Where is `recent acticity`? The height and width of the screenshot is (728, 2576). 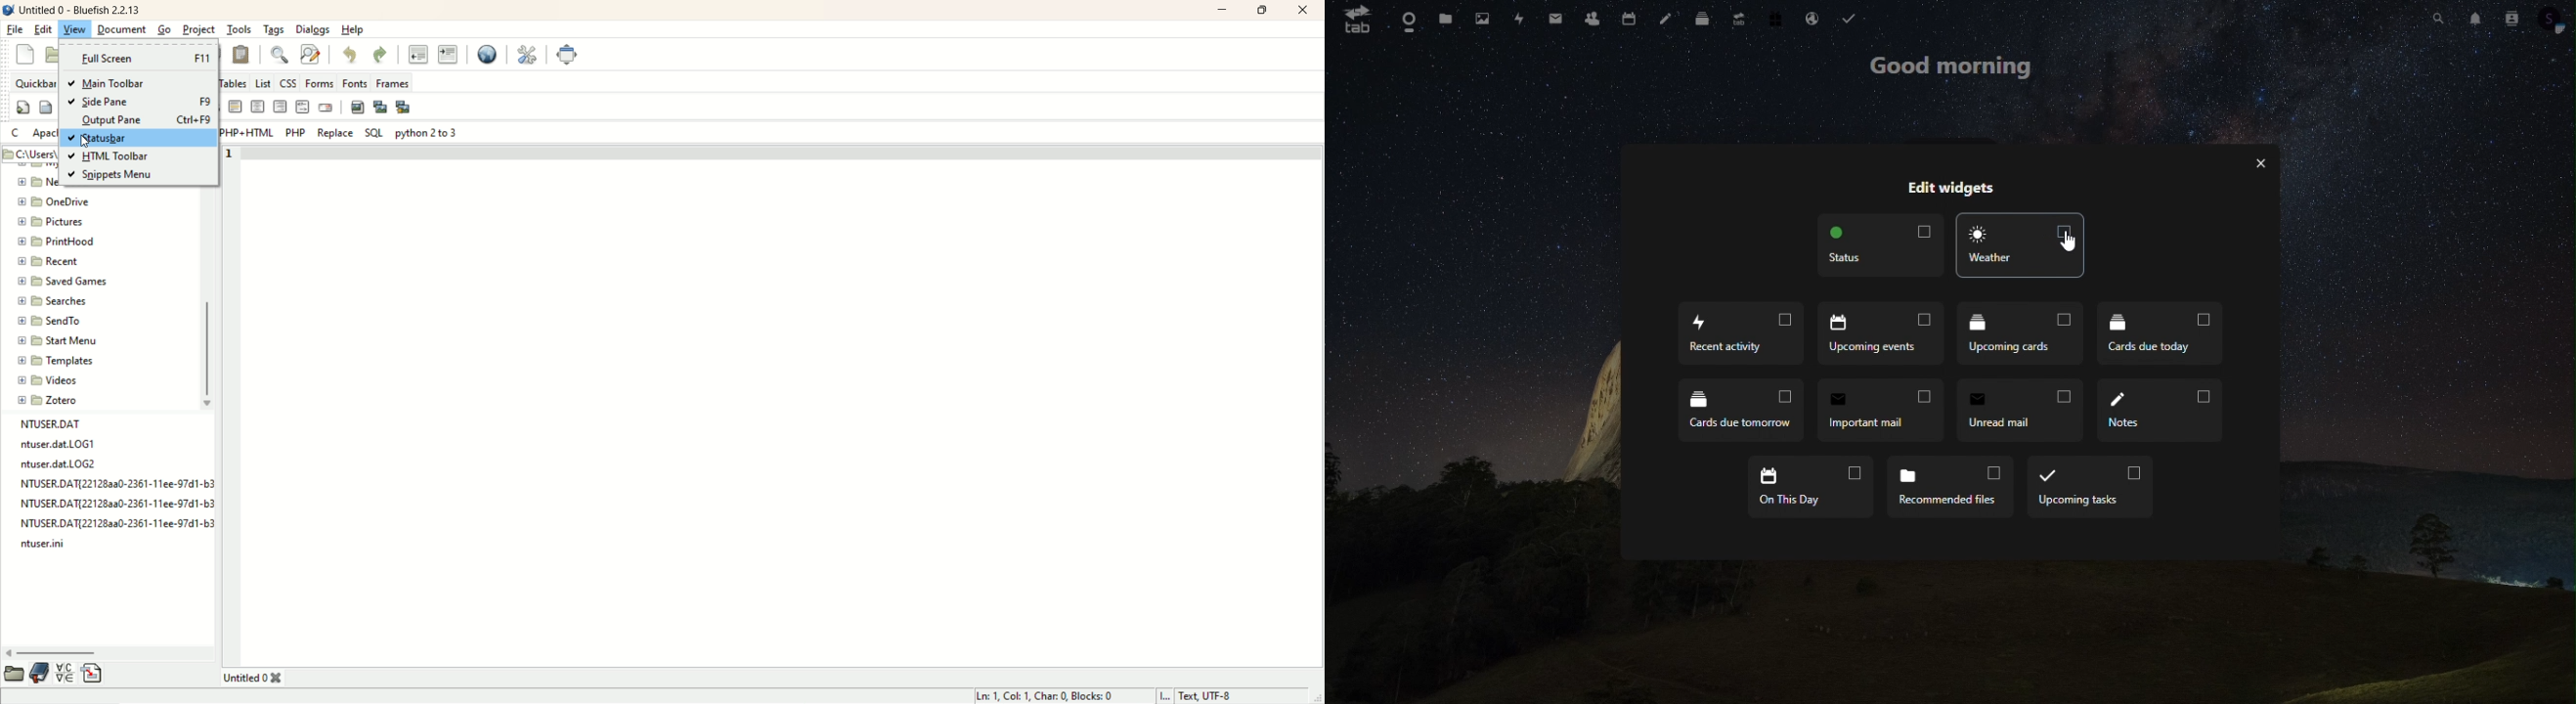
recent acticity is located at coordinates (1739, 331).